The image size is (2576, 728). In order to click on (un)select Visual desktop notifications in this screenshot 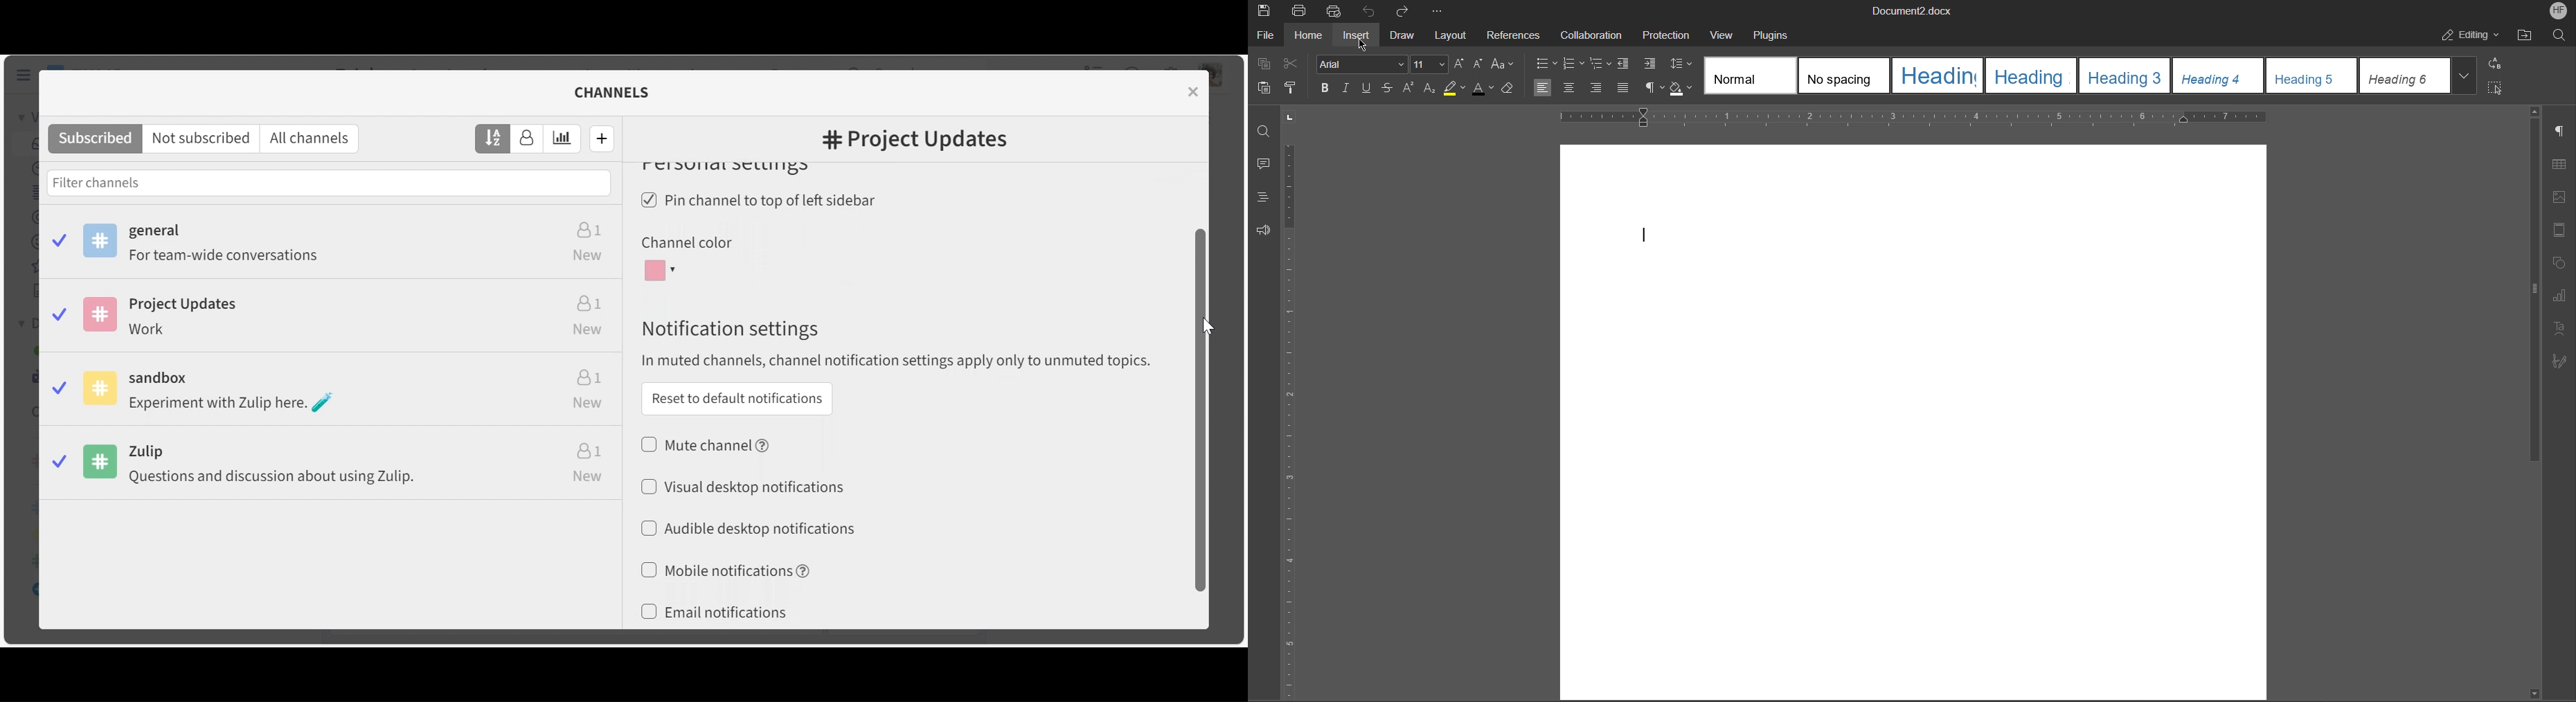, I will do `click(742, 486)`.